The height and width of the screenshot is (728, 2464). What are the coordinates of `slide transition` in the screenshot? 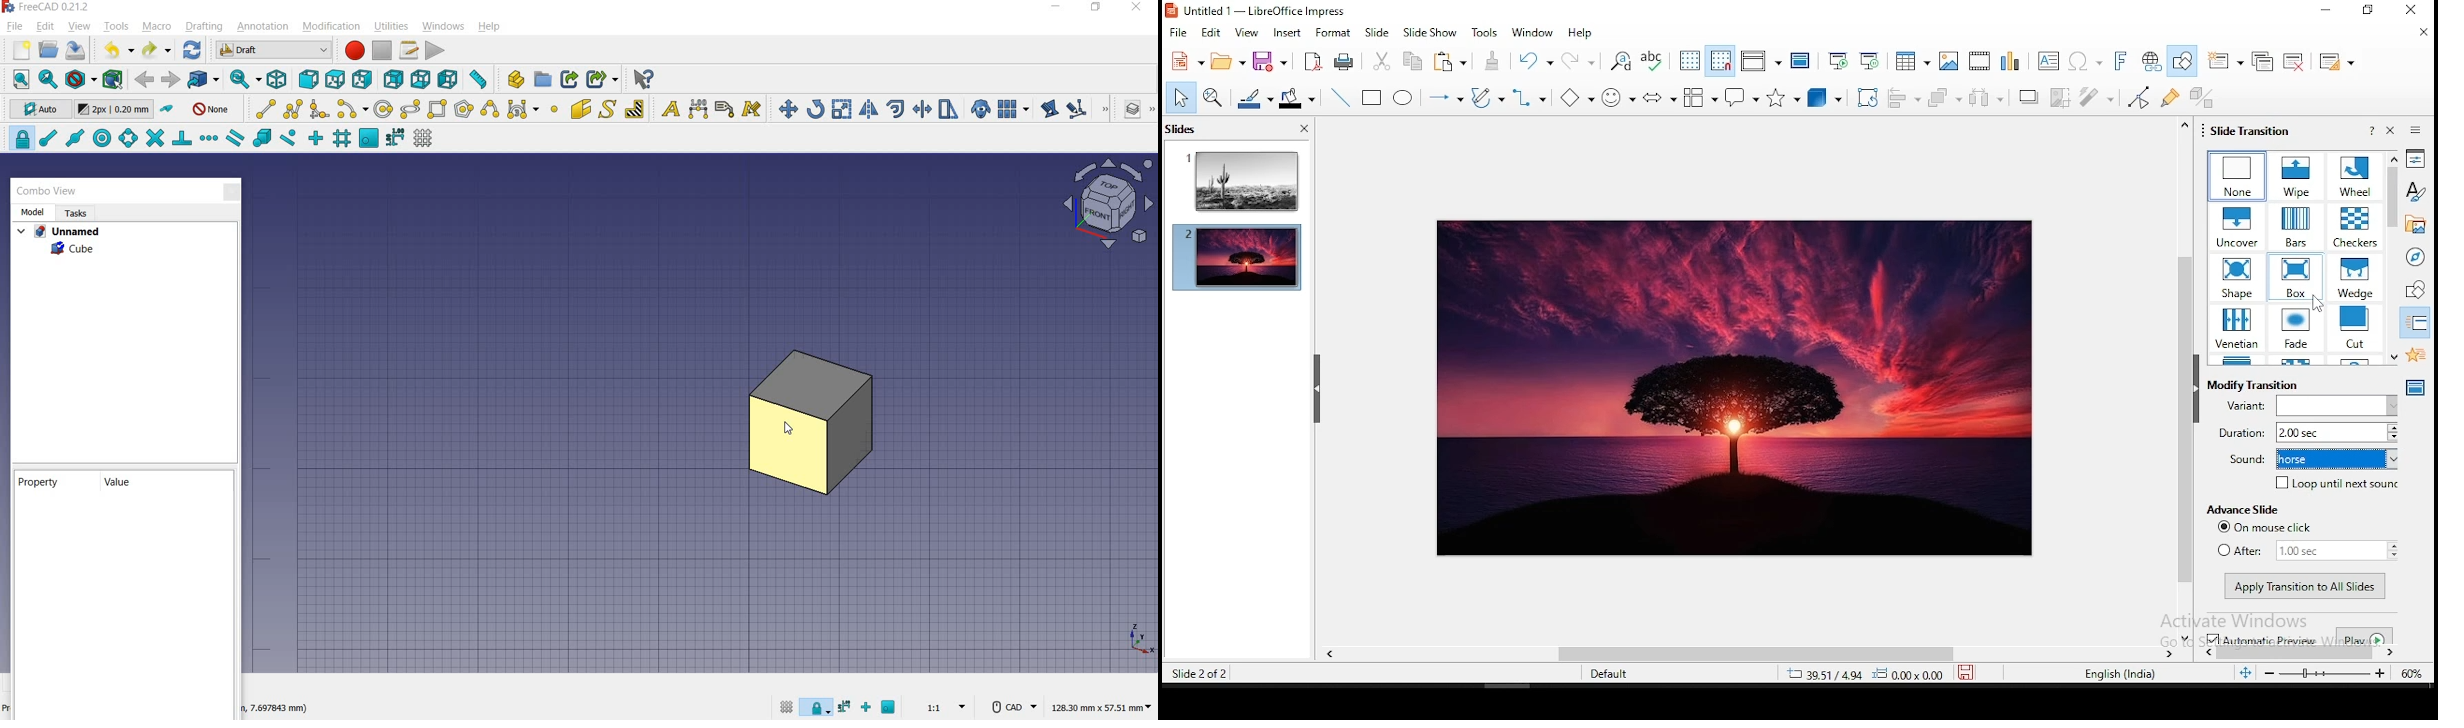 It's located at (2252, 131).